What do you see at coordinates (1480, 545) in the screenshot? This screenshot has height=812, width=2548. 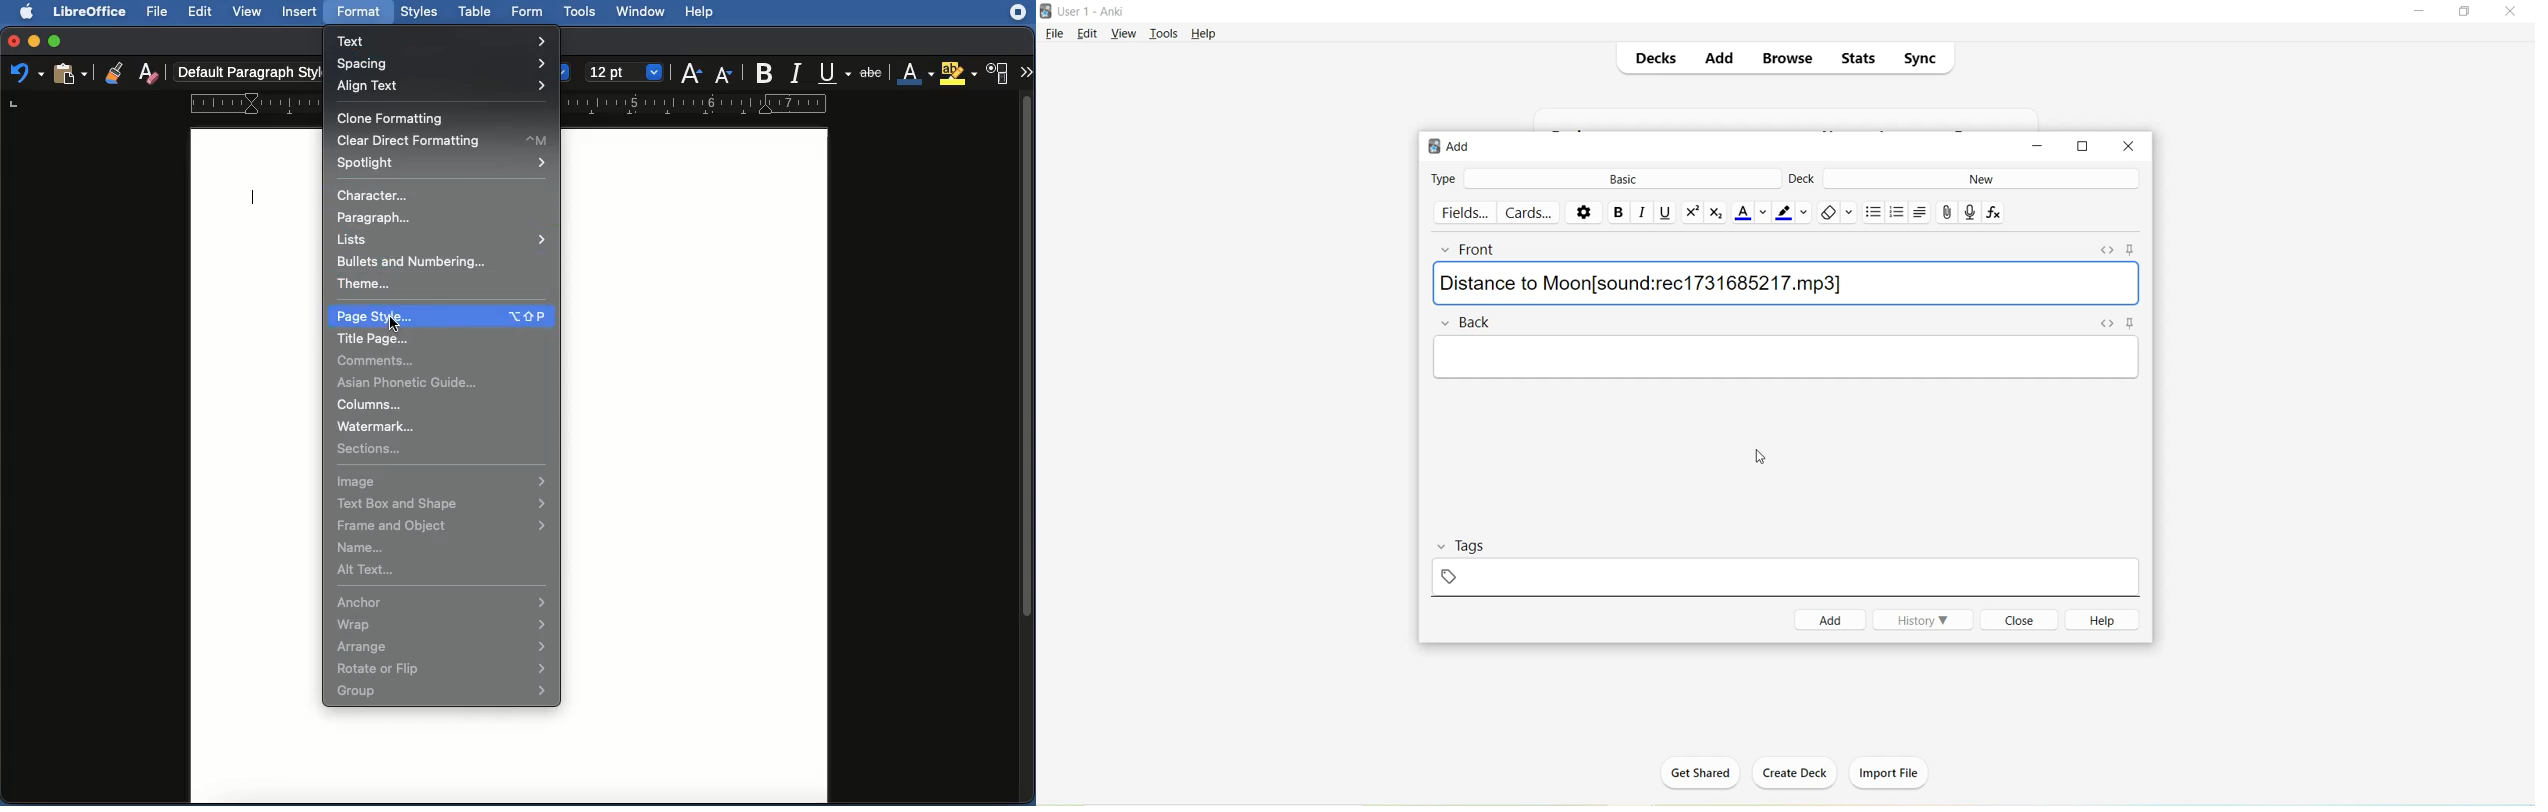 I see `Tags` at bounding box center [1480, 545].